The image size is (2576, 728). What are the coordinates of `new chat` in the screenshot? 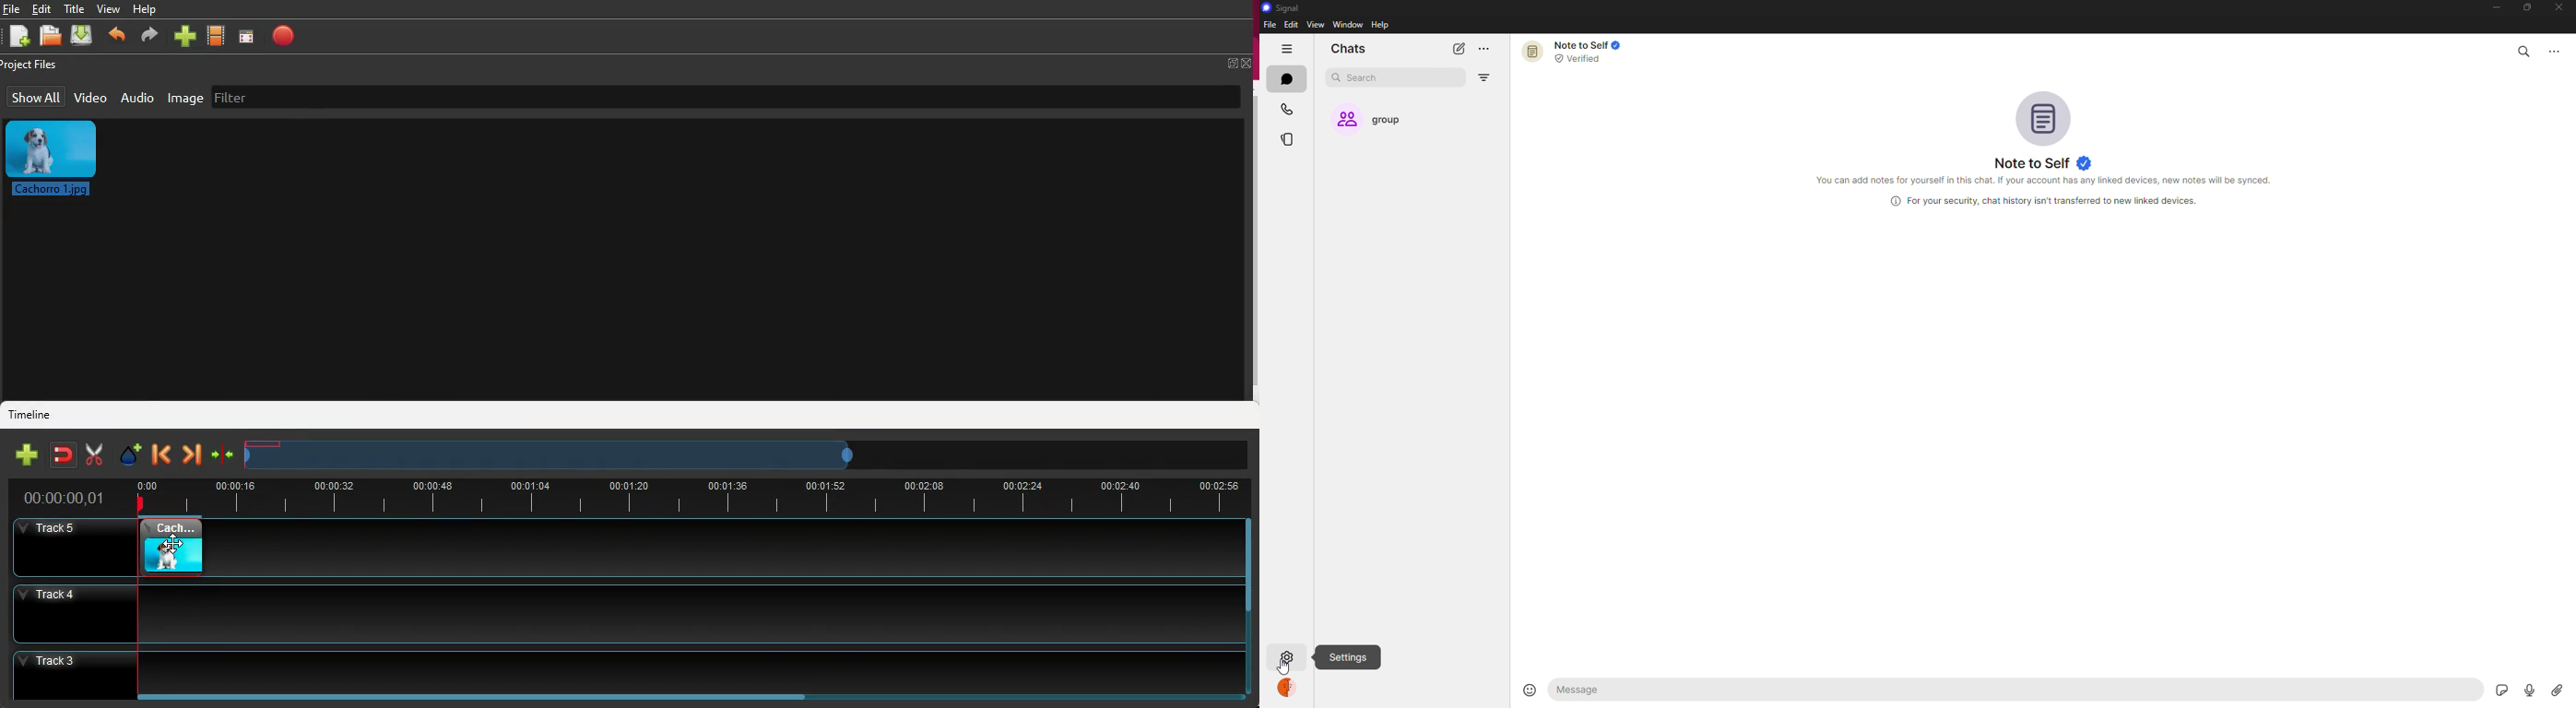 It's located at (1458, 48).